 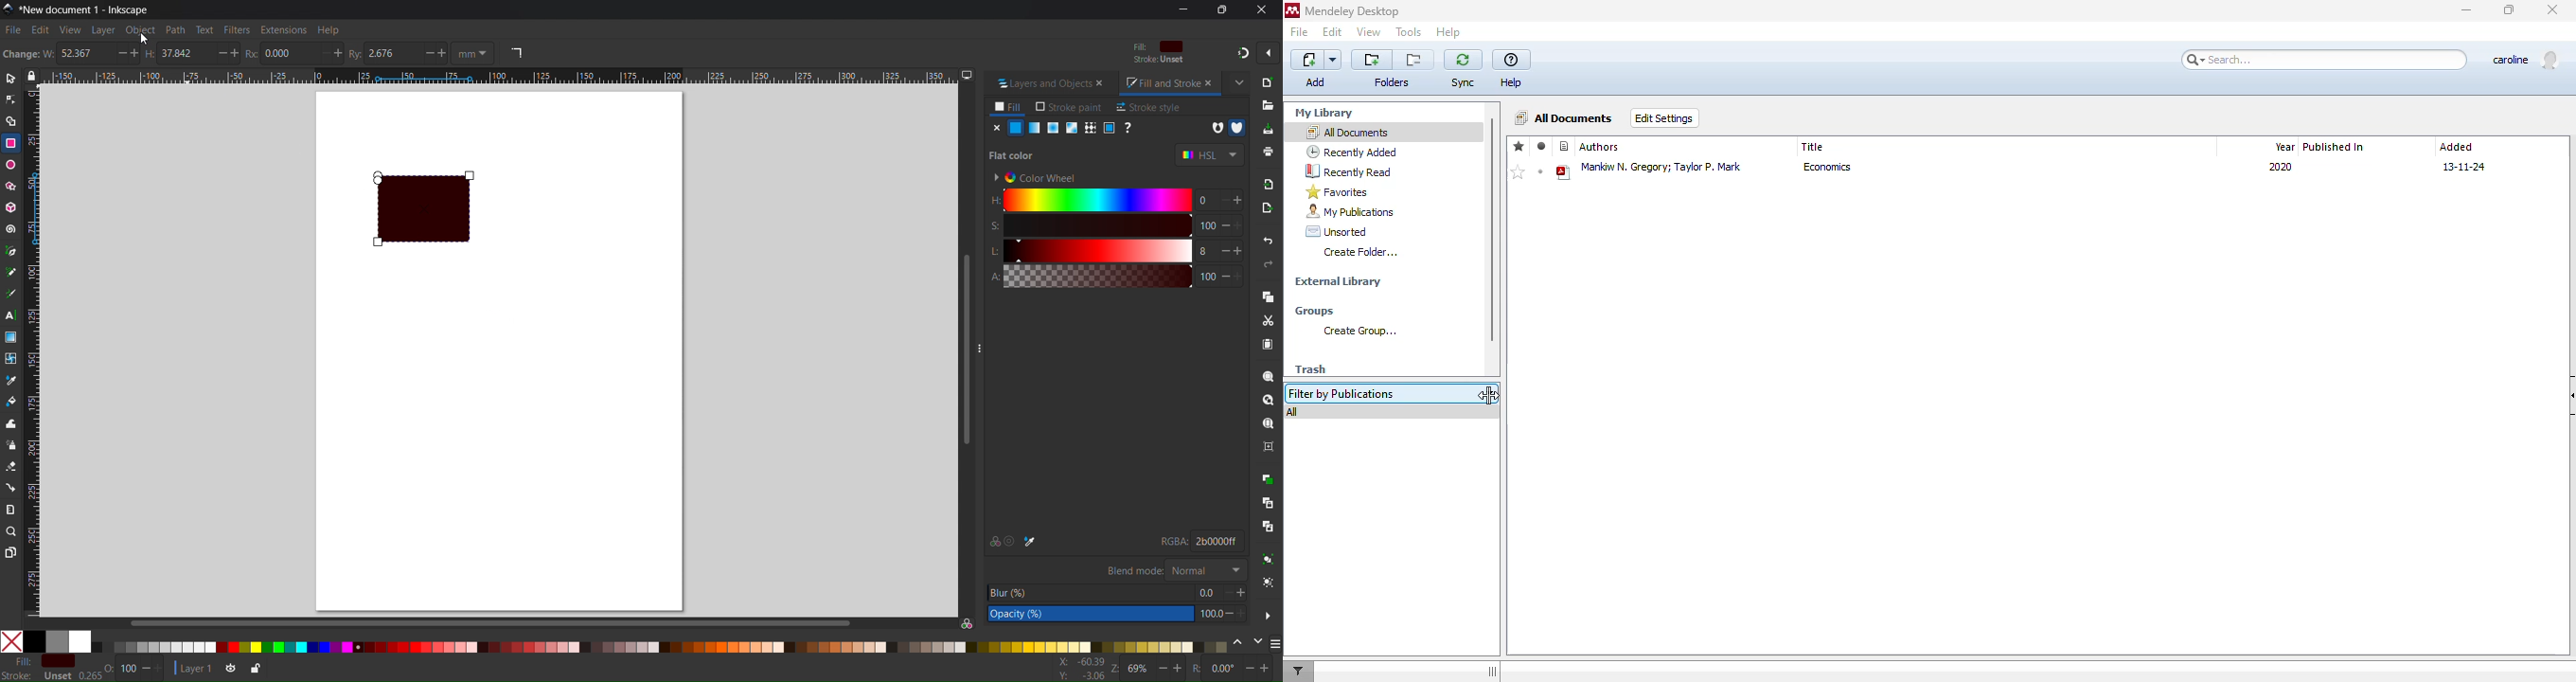 I want to click on Layer, so click(x=102, y=29).